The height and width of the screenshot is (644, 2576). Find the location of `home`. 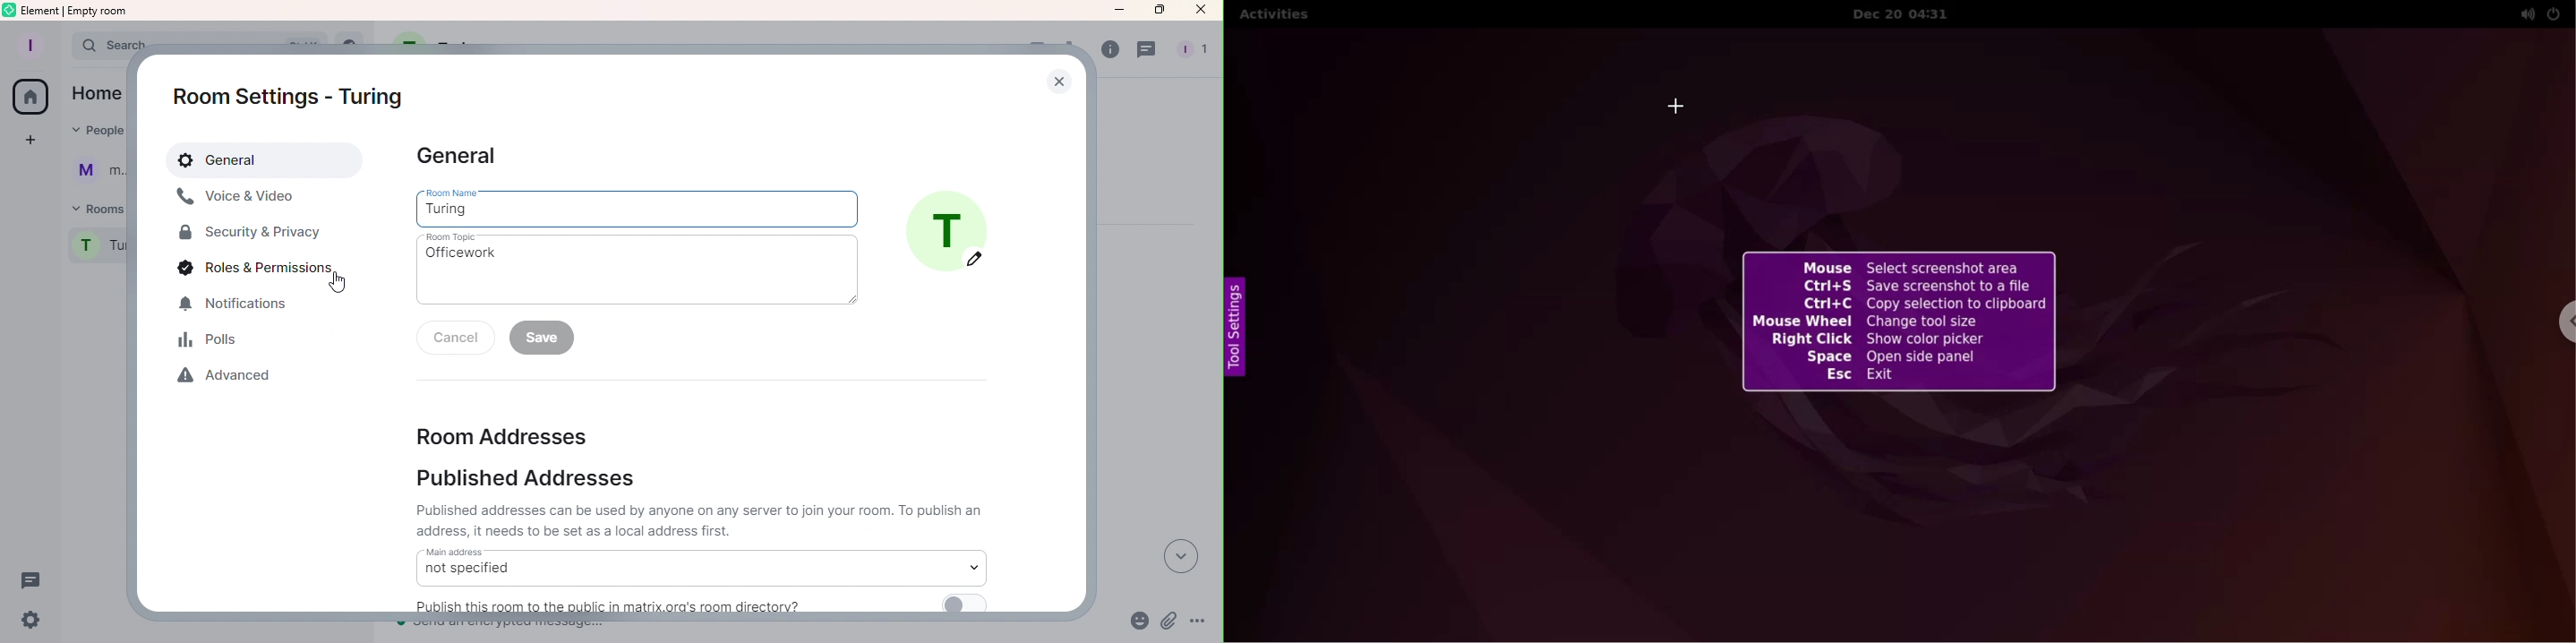

home is located at coordinates (100, 94).